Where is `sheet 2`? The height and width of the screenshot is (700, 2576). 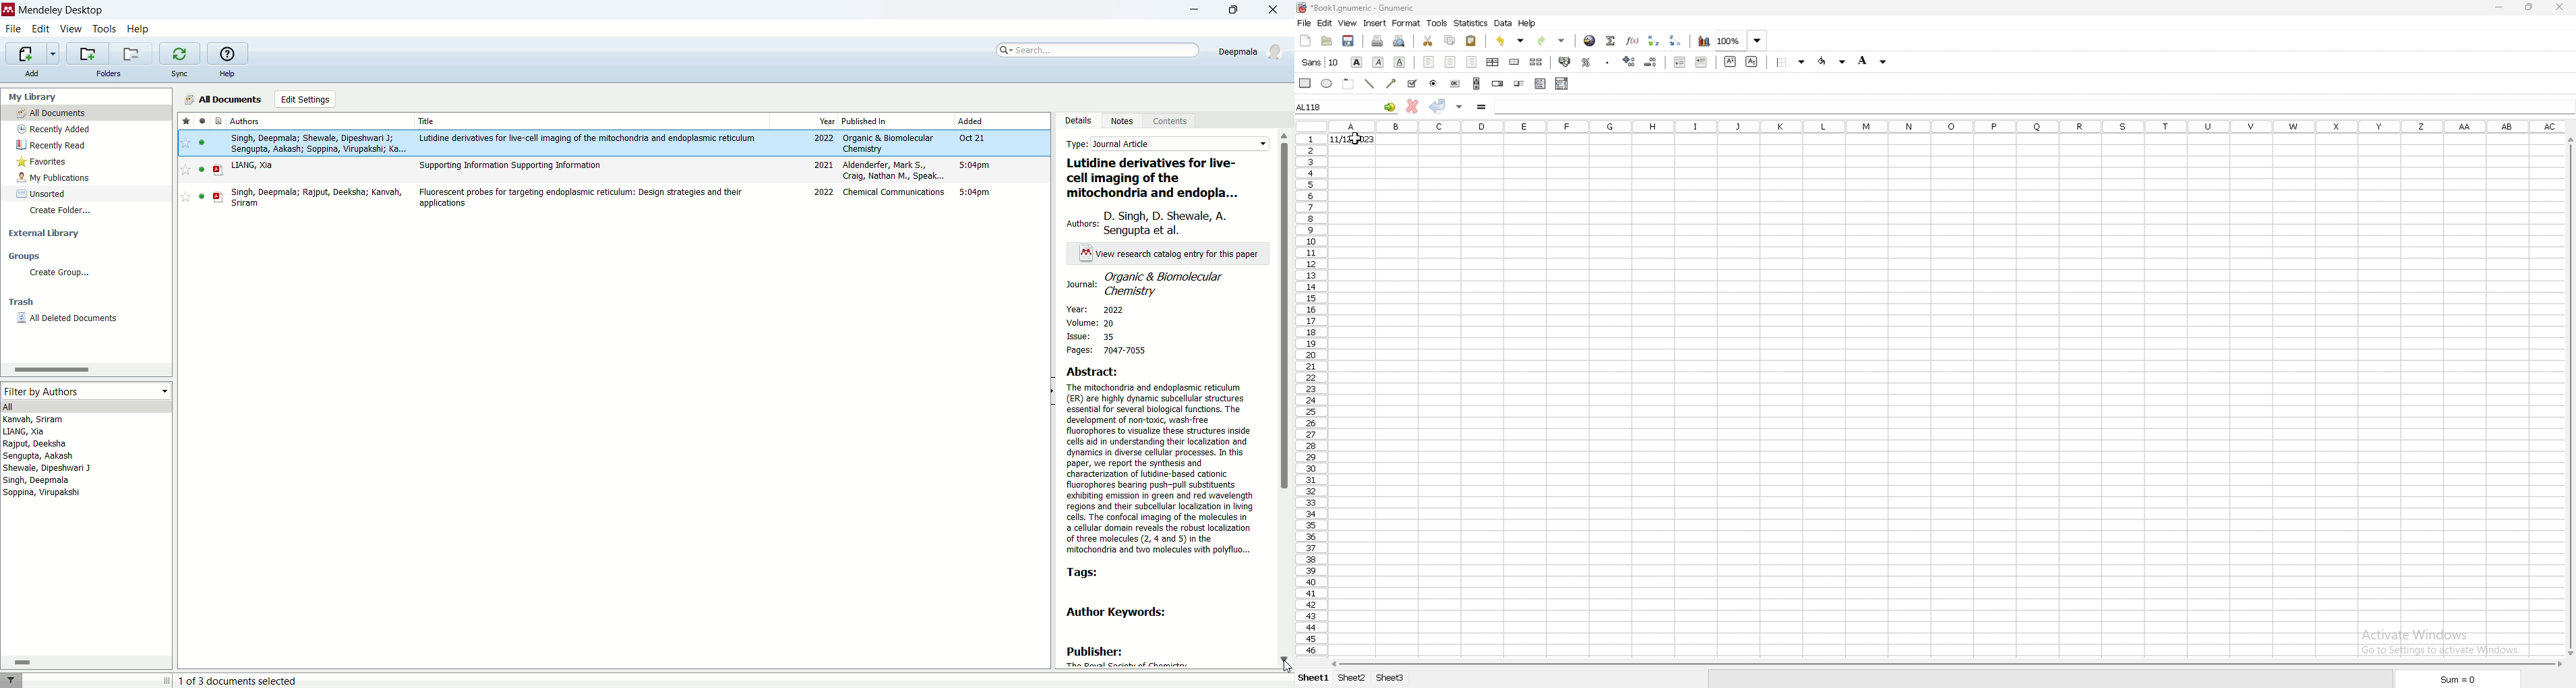 sheet 2 is located at coordinates (1351, 678).